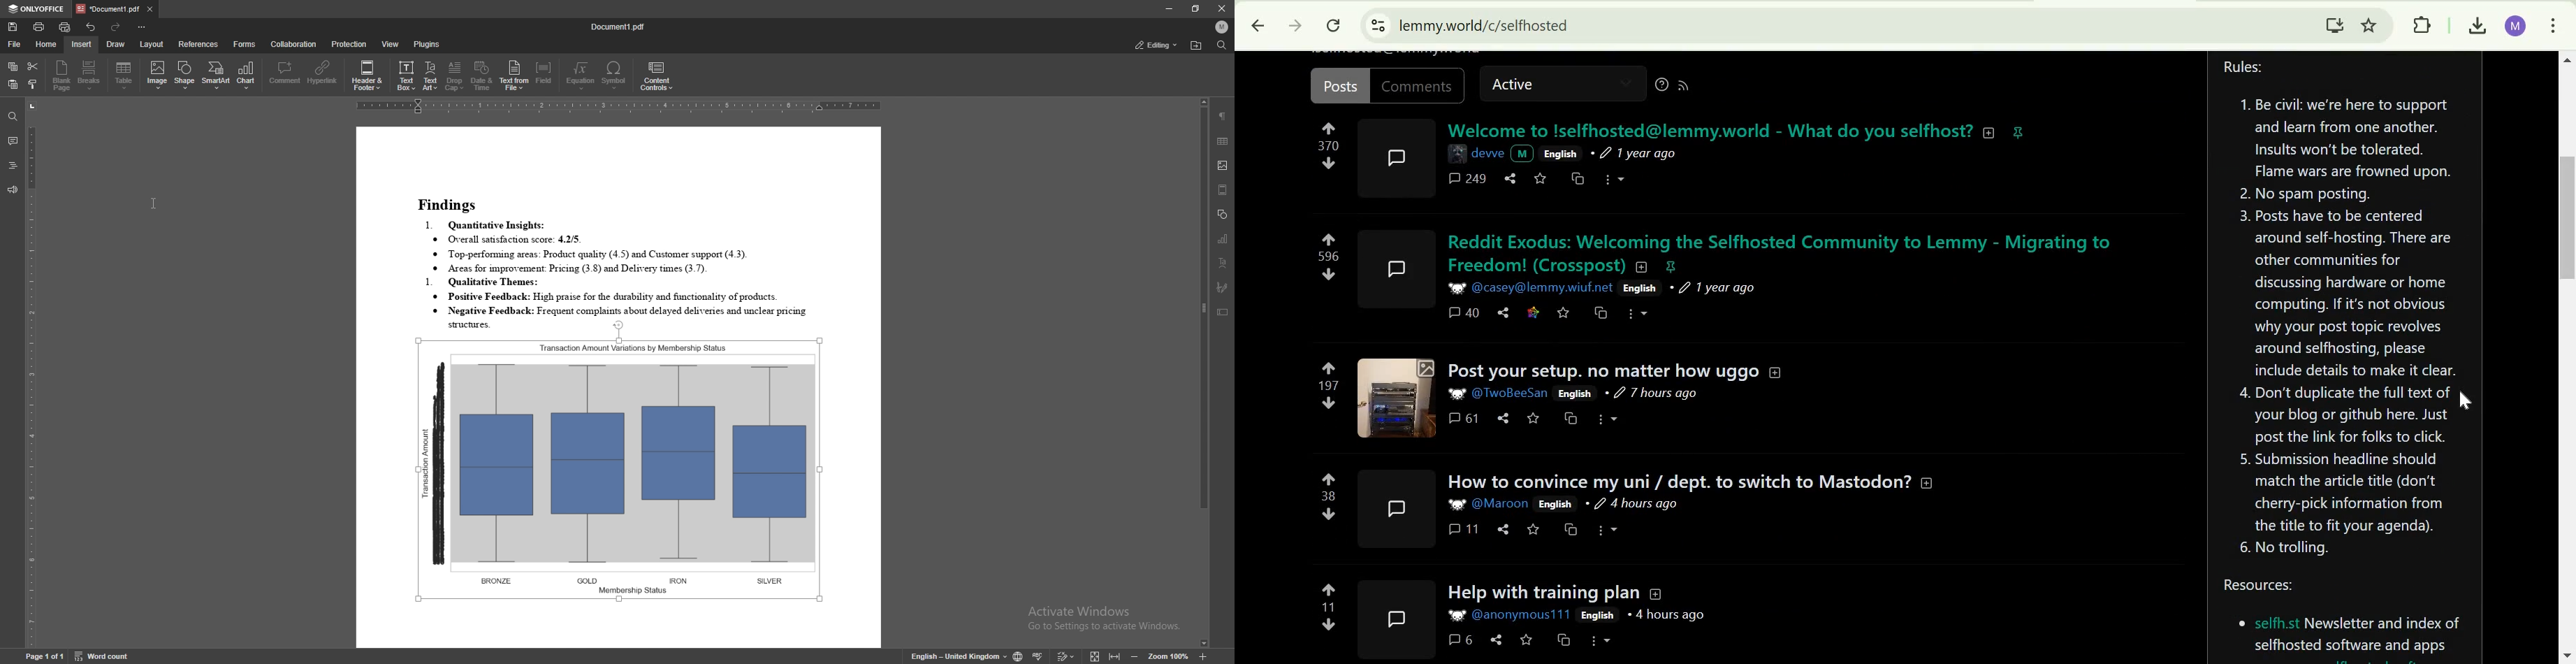 This screenshot has width=2576, height=672. I want to click on downvote, so click(1328, 625).